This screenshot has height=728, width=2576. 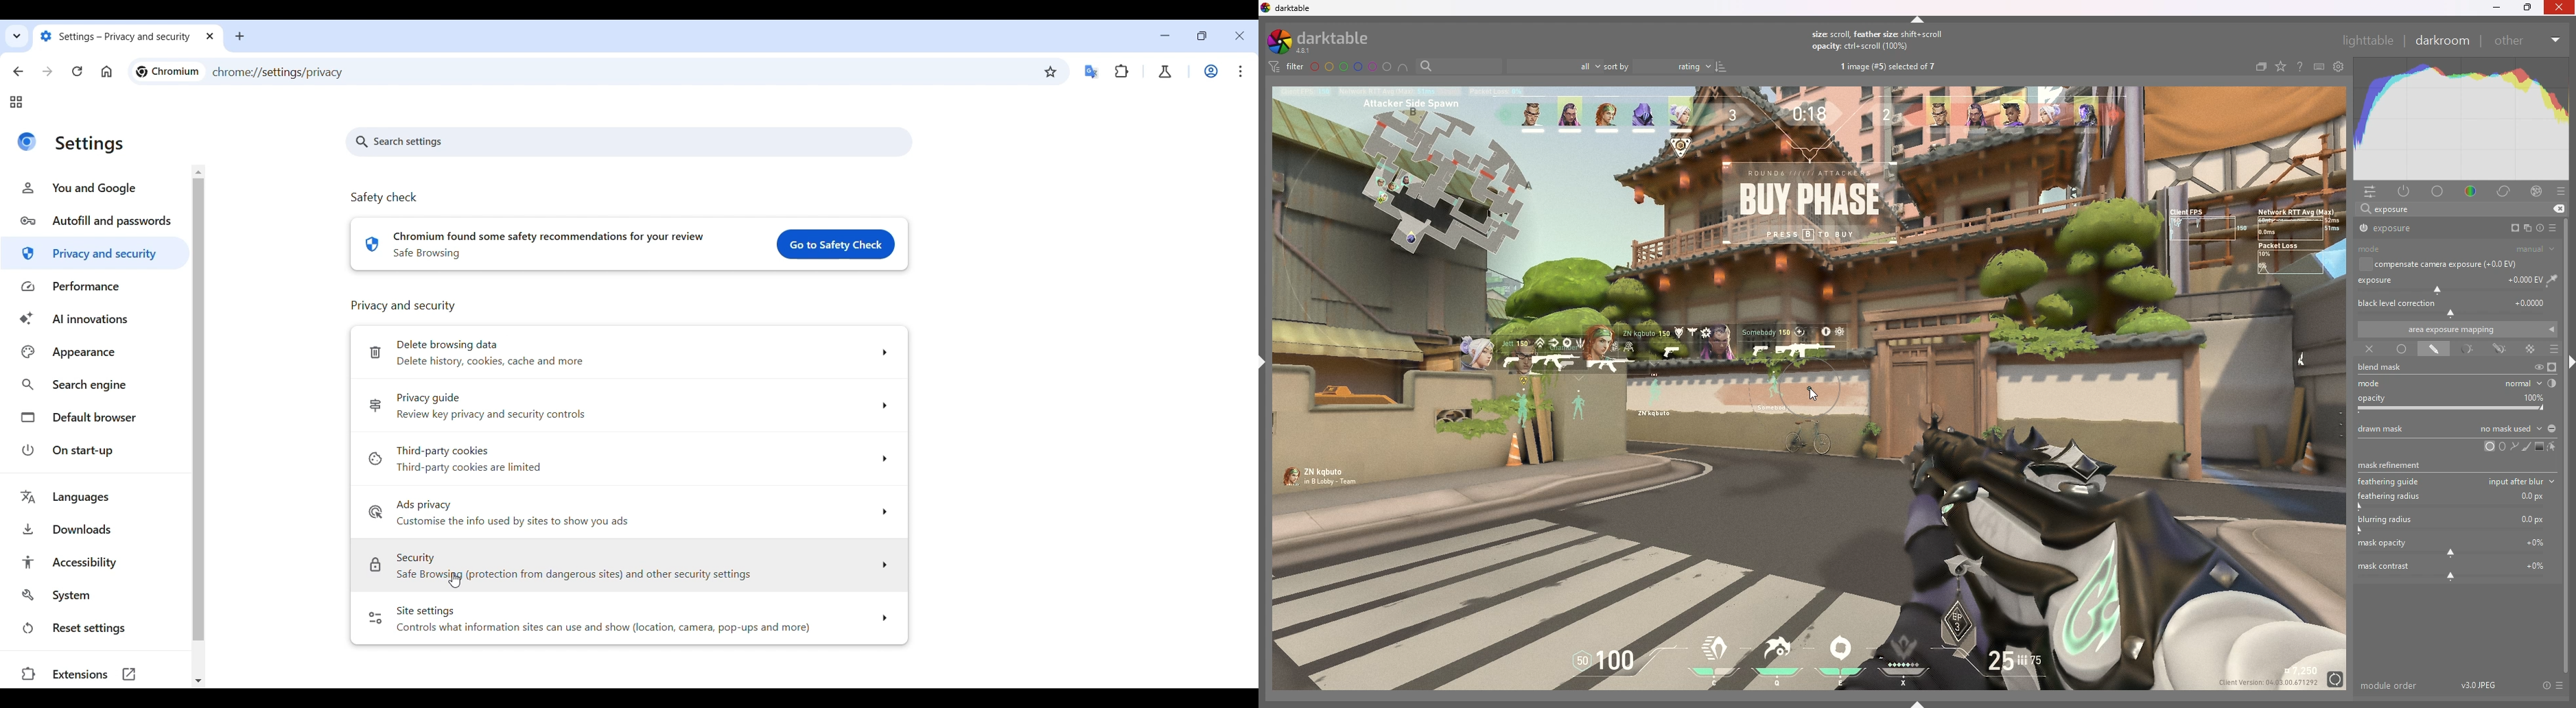 I want to click on Autofill and passwords, so click(x=96, y=221).